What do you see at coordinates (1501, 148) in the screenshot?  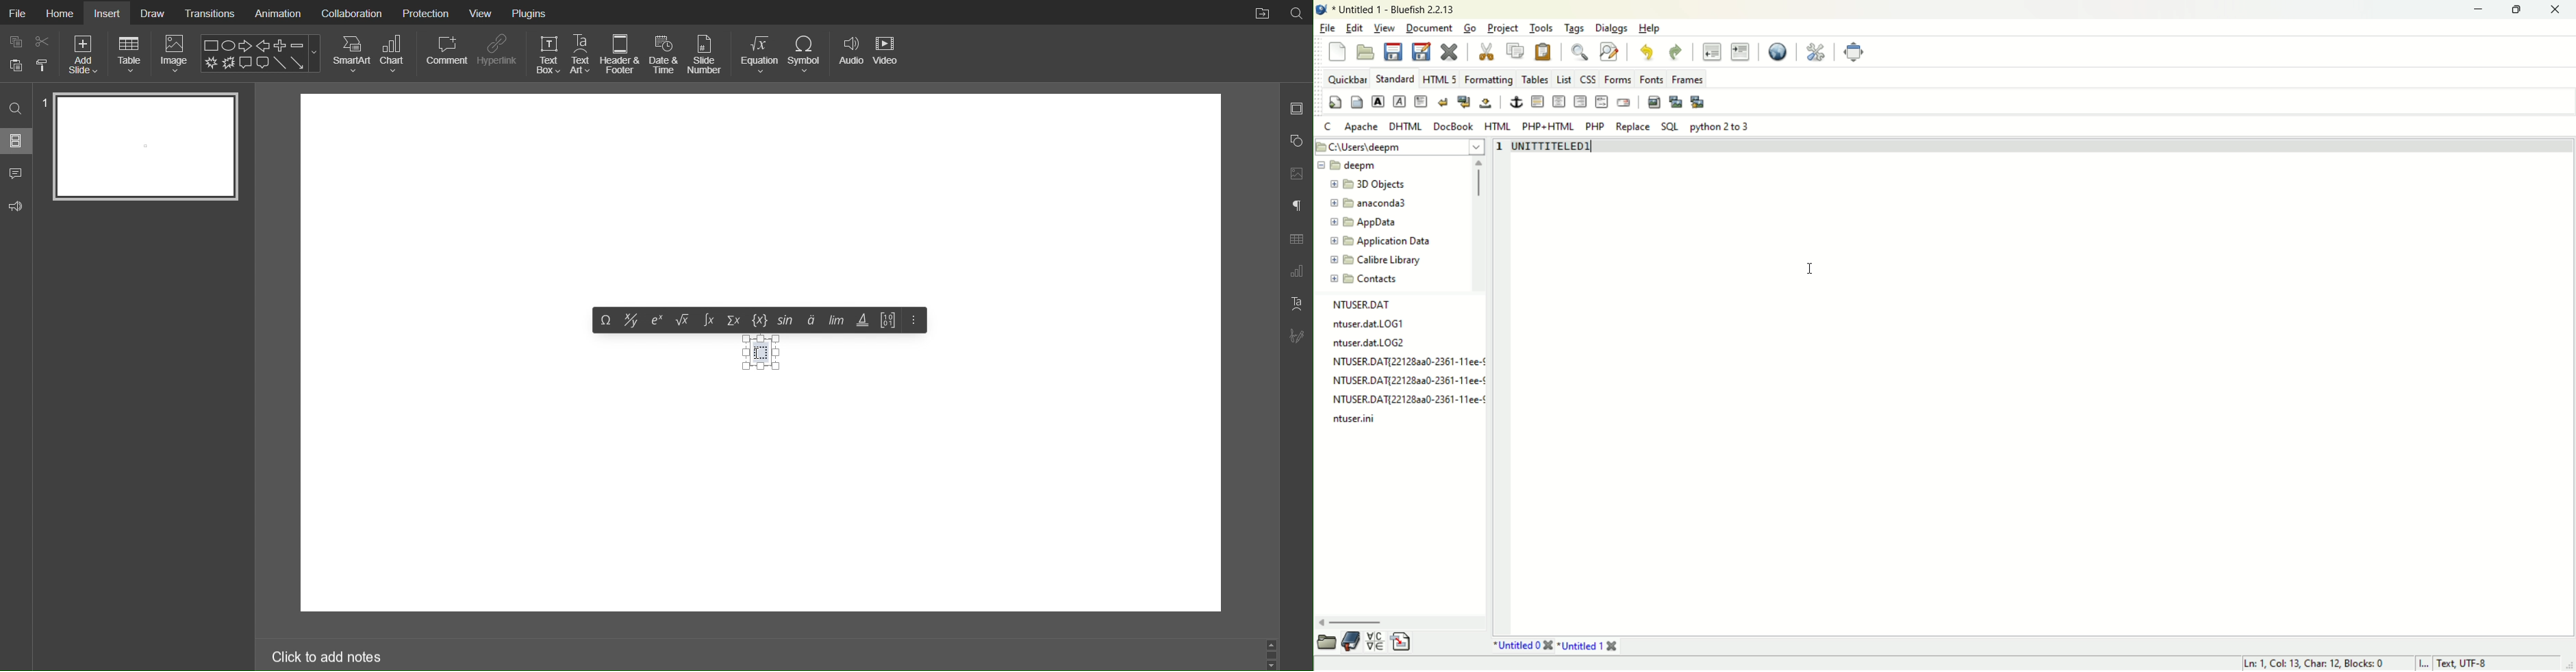 I see `line number` at bounding box center [1501, 148].